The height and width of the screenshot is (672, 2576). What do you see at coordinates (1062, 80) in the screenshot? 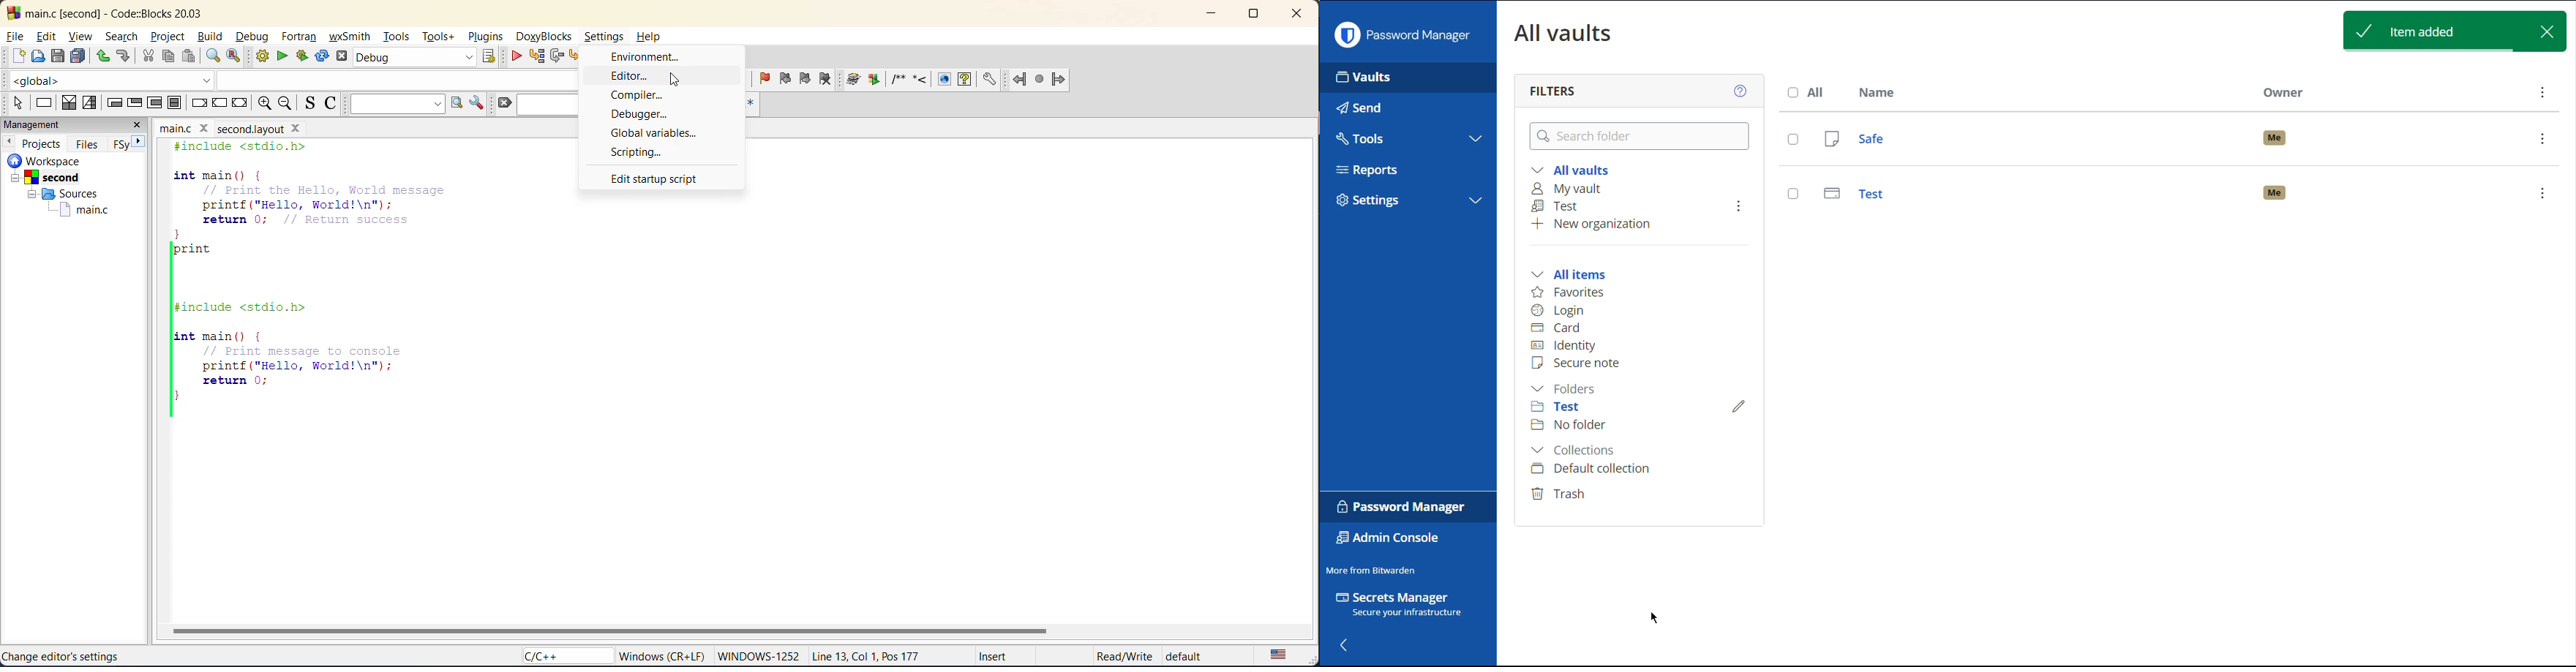
I see `jump forward` at bounding box center [1062, 80].